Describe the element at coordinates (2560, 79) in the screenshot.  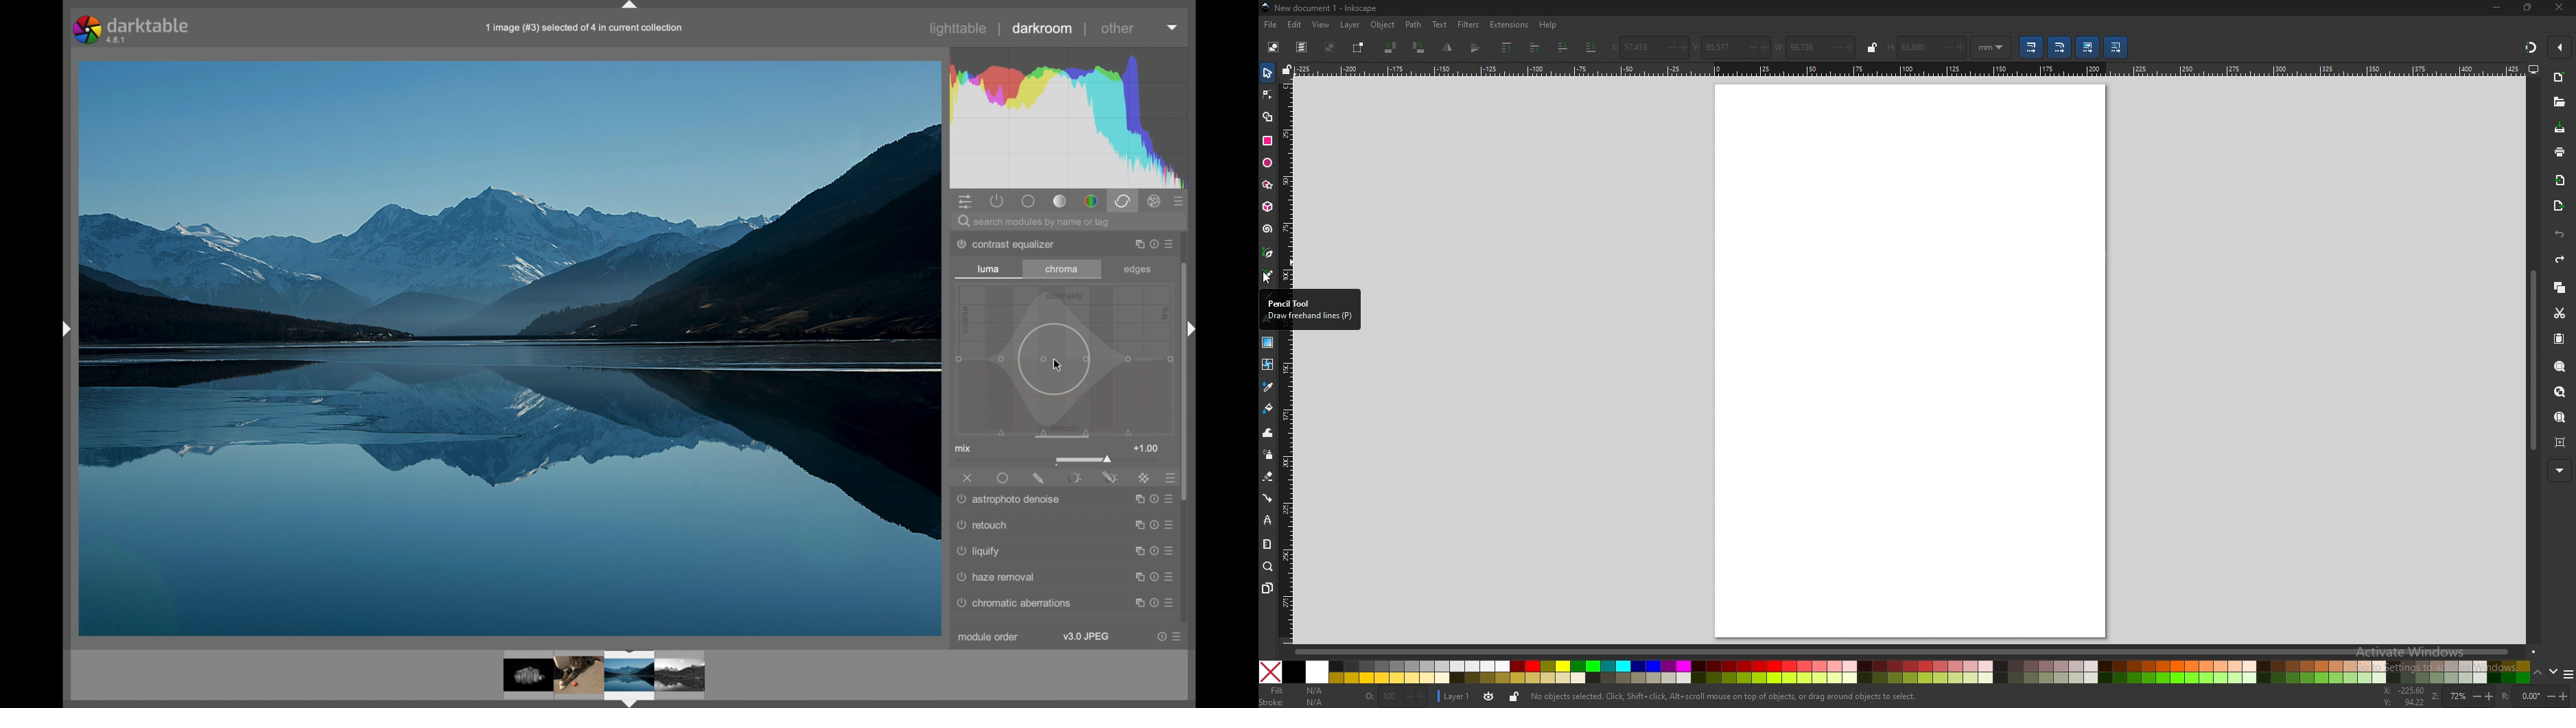
I see `new` at that location.